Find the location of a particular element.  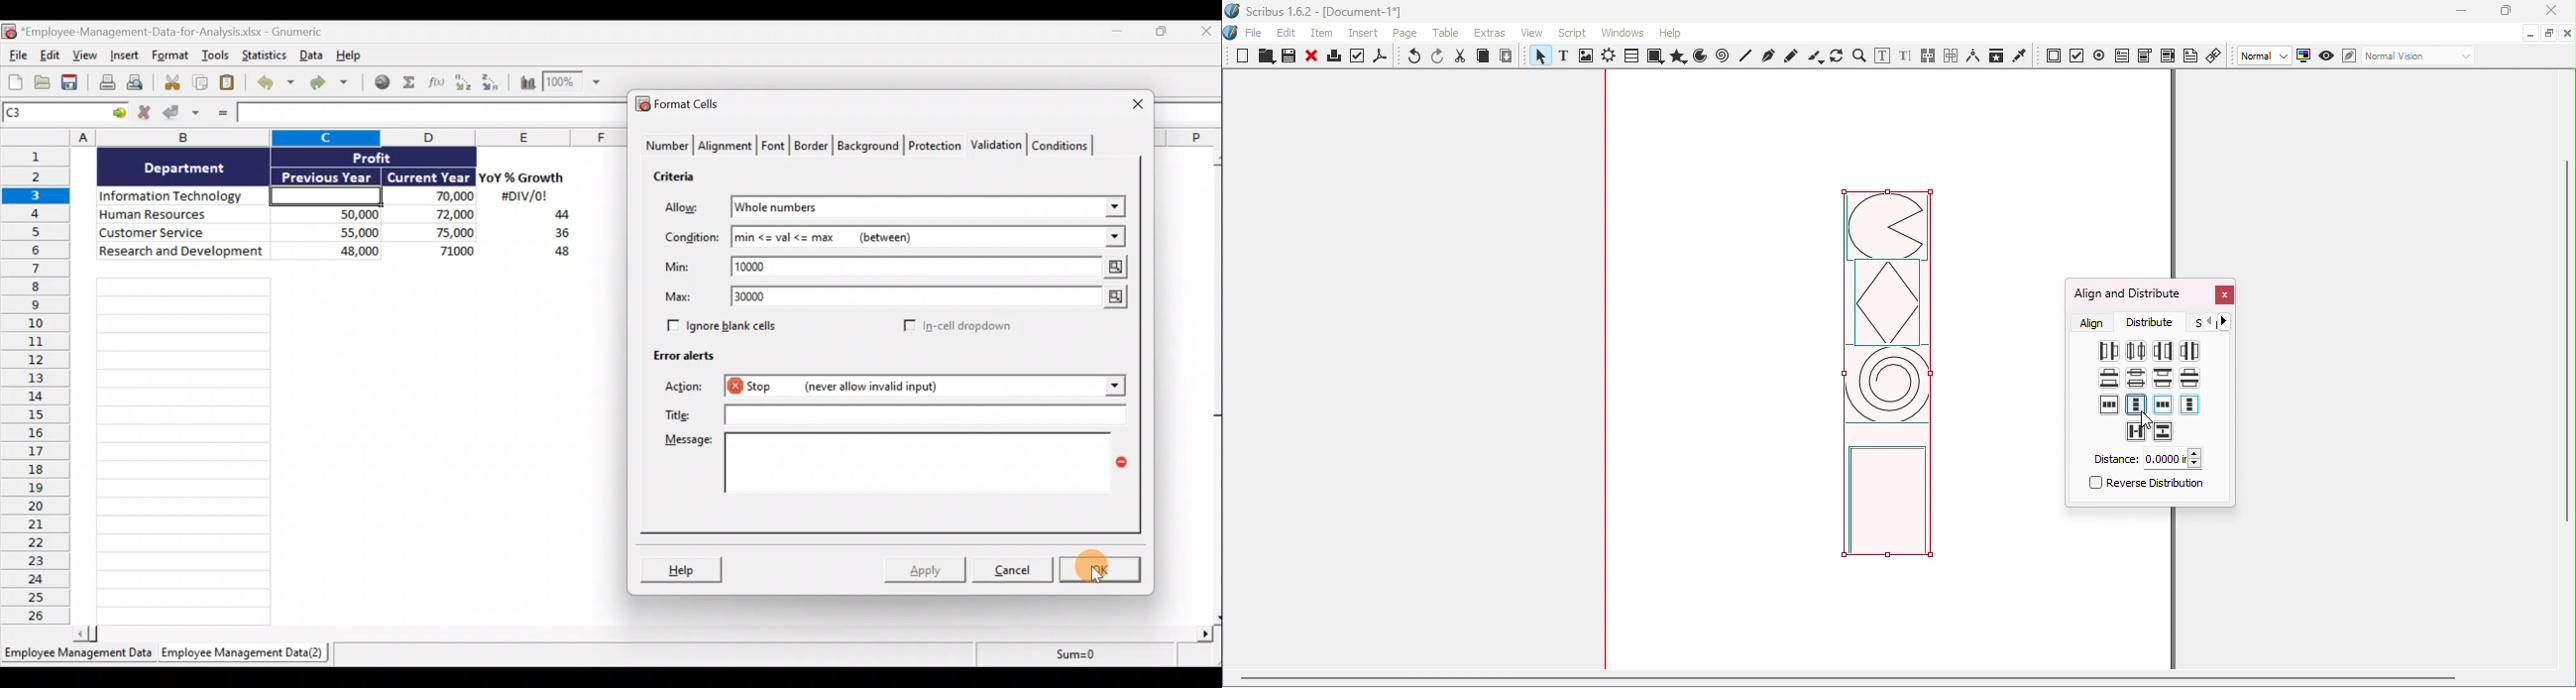

Vertical scroll bar is located at coordinates (2568, 372).